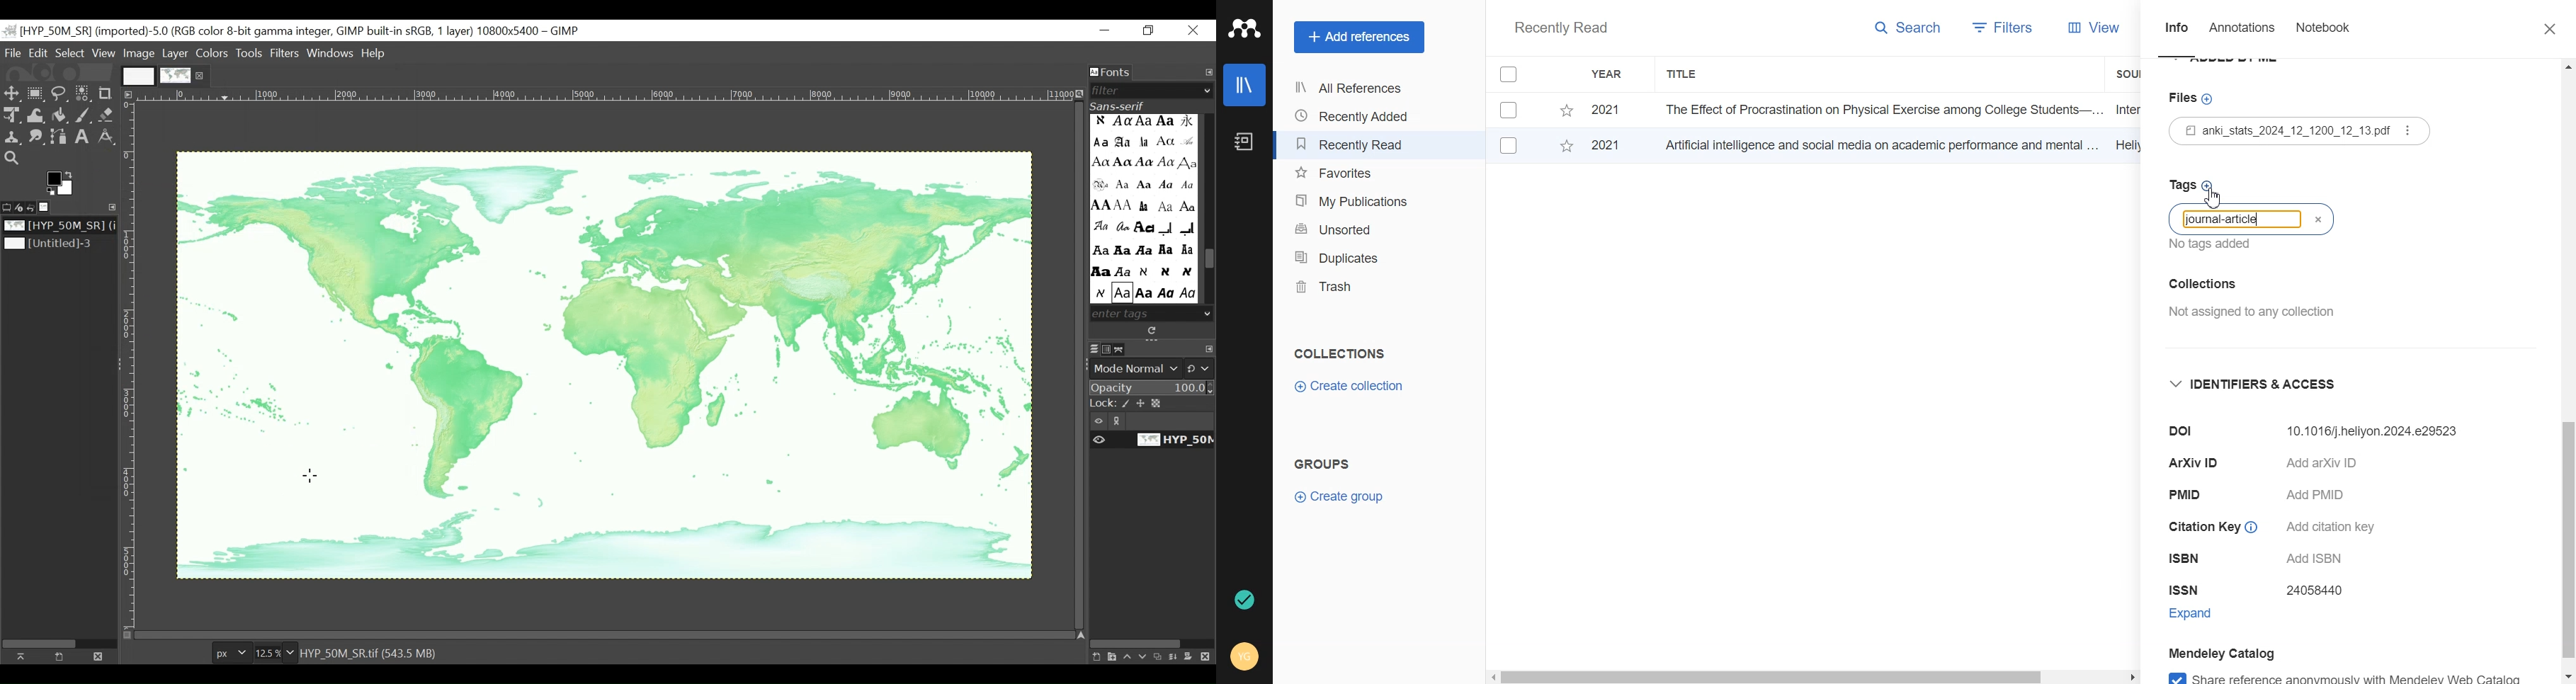 This screenshot has height=700, width=2576. Describe the element at coordinates (2226, 221) in the screenshot. I see `Journal Text` at that location.